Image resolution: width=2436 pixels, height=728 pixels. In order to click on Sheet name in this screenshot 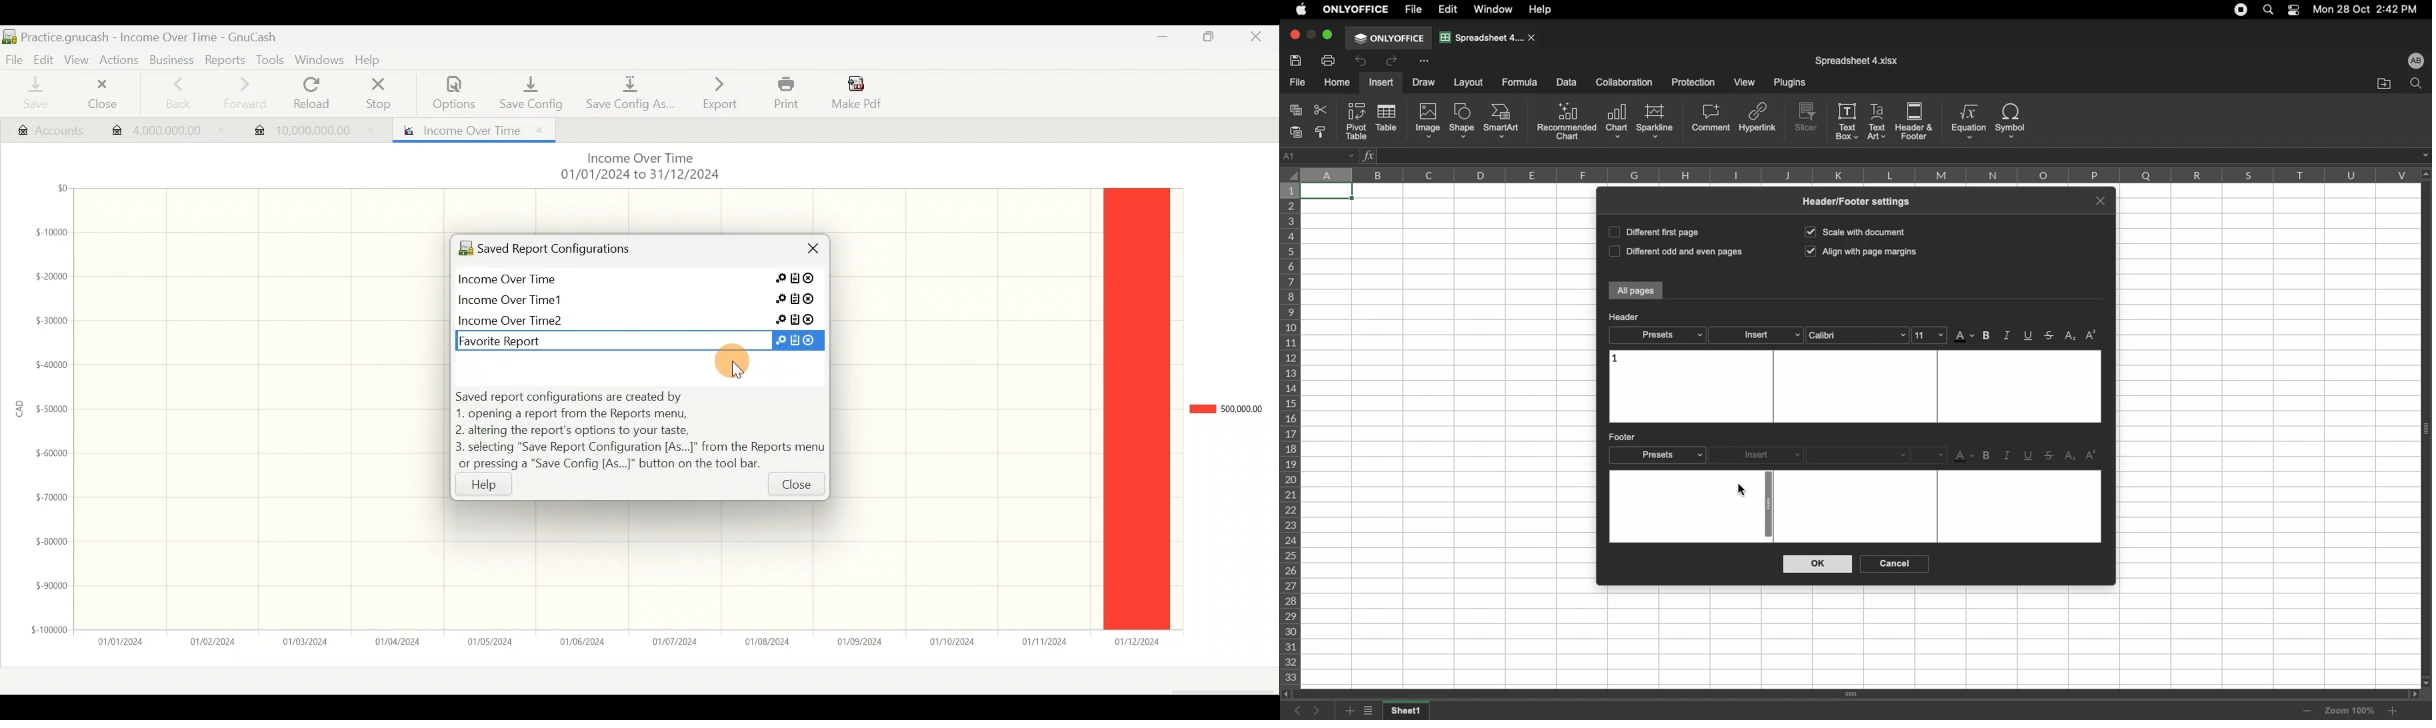, I will do `click(1408, 711)`.